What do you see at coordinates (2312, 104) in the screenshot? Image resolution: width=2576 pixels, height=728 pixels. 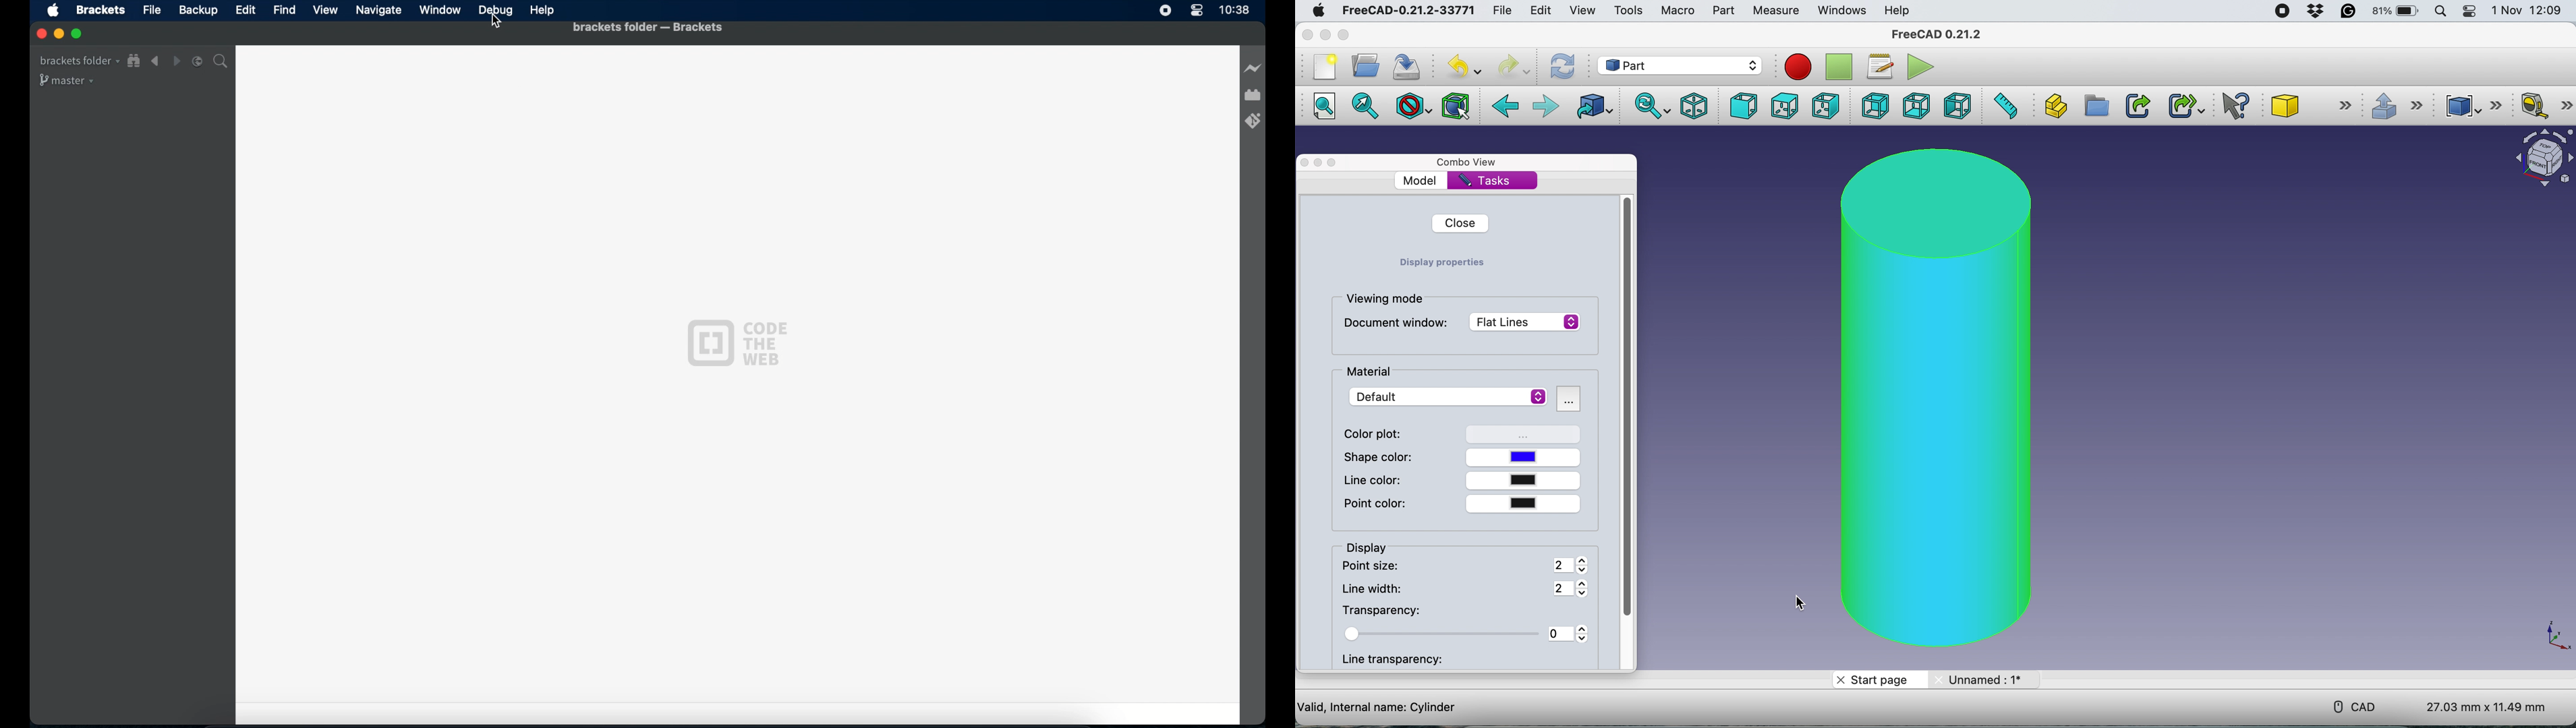 I see `cube` at bounding box center [2312, 104].